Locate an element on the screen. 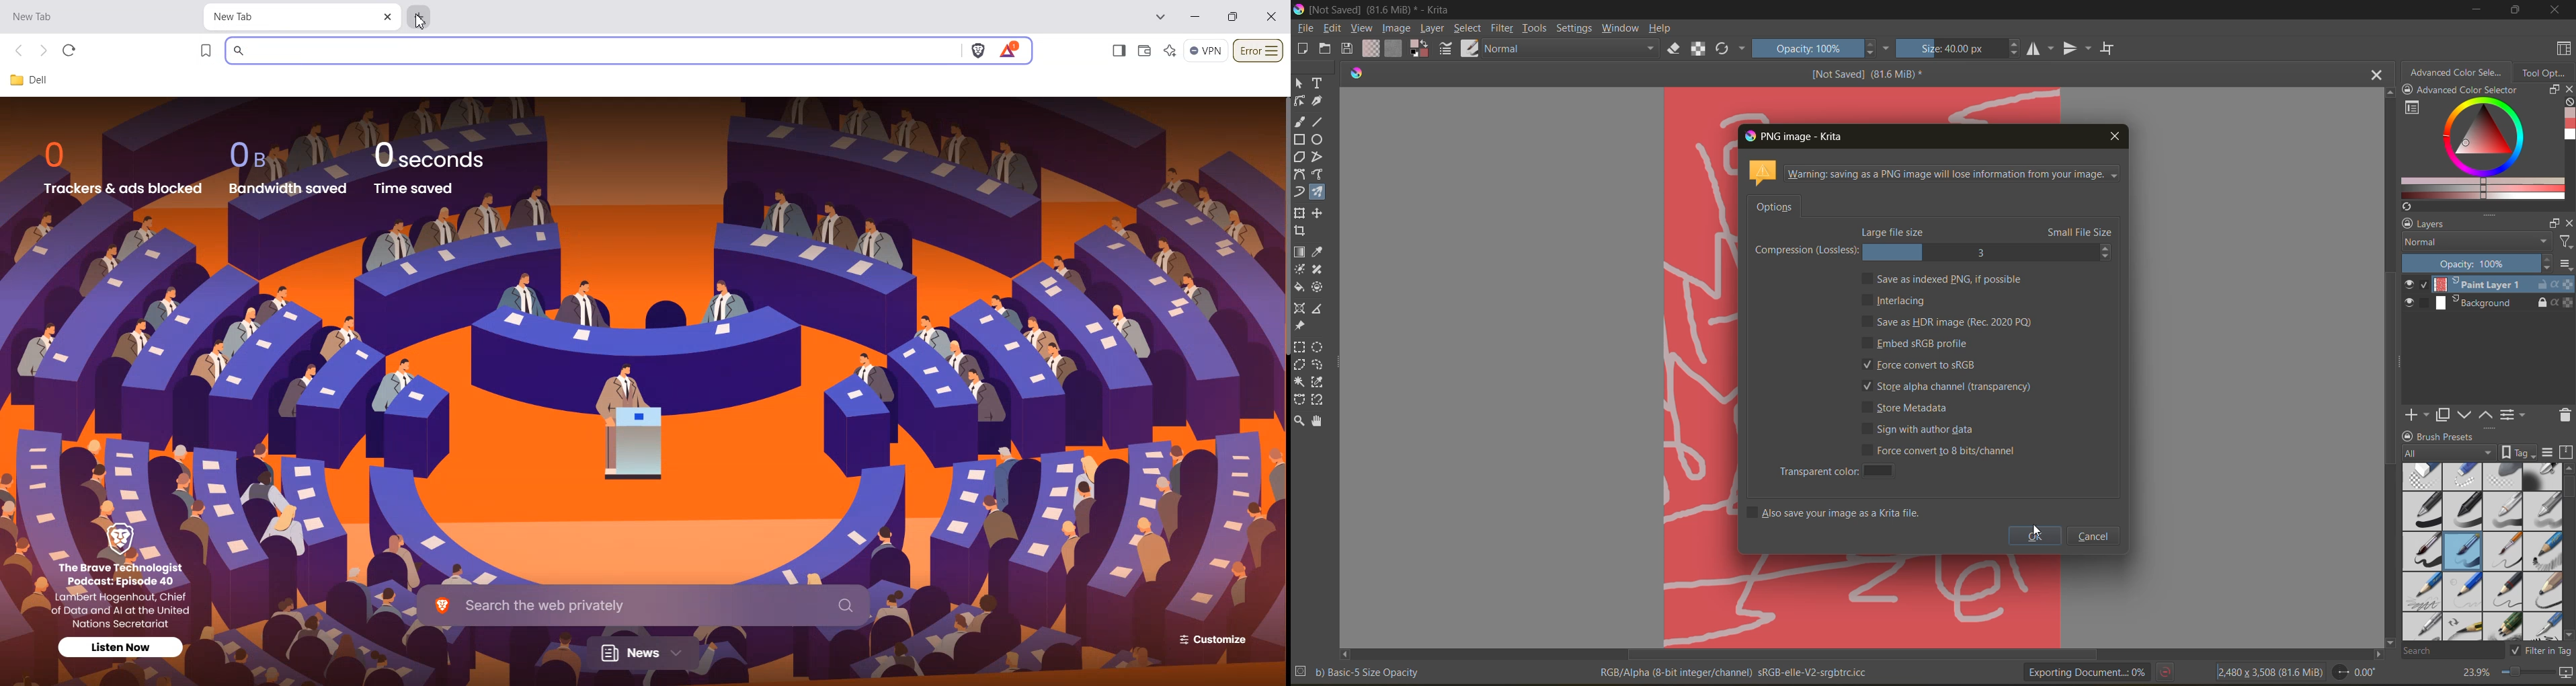 The height and width of the screenshot is (700, 2576). tool is located at coordinates (1317, 287).